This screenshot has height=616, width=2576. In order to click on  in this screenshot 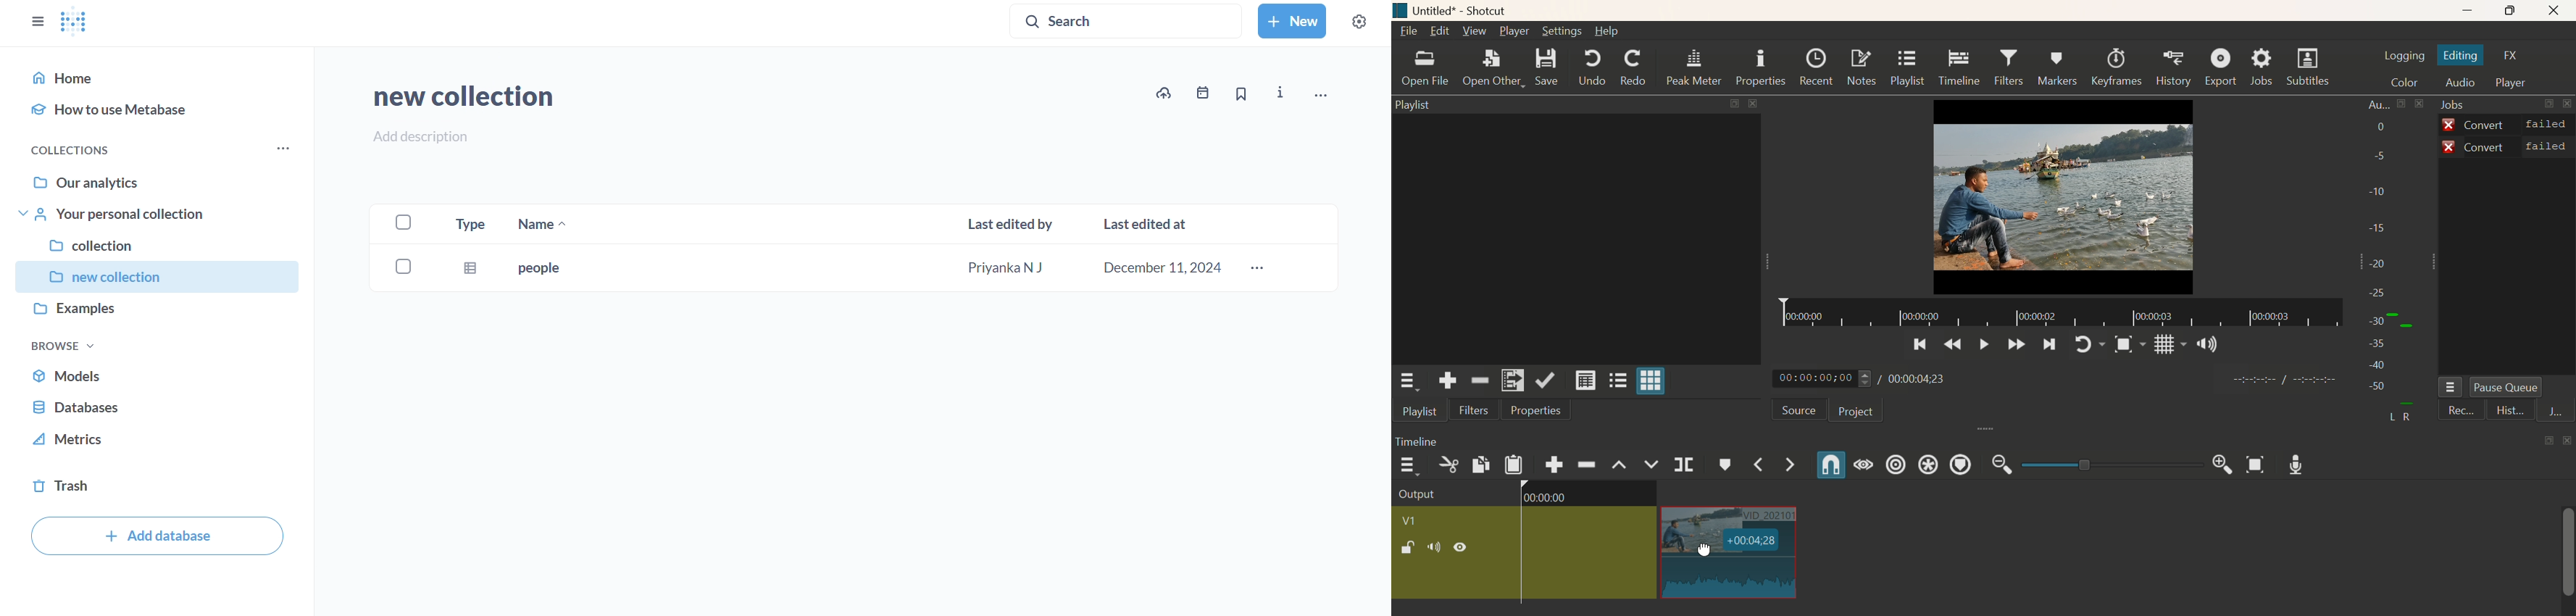, I will do `click(2298, 465)`.